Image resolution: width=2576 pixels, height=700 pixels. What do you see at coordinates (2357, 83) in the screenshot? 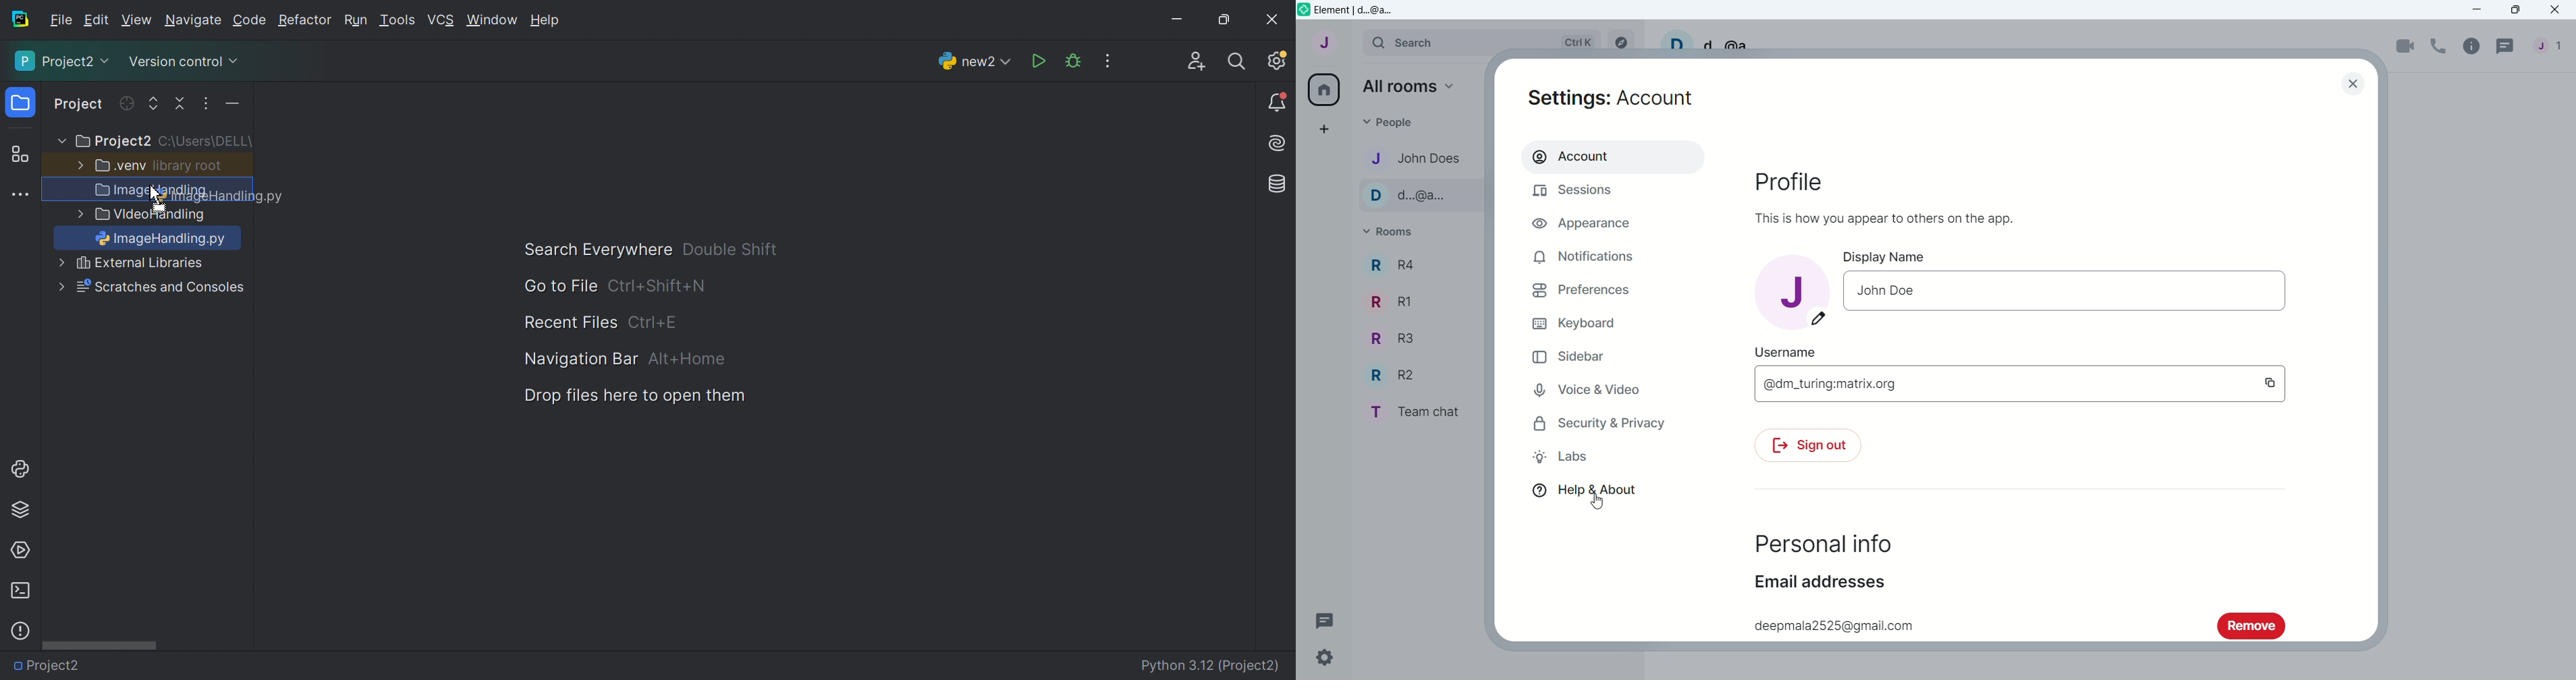
I see `Close` at bounding box center [2357, 83].